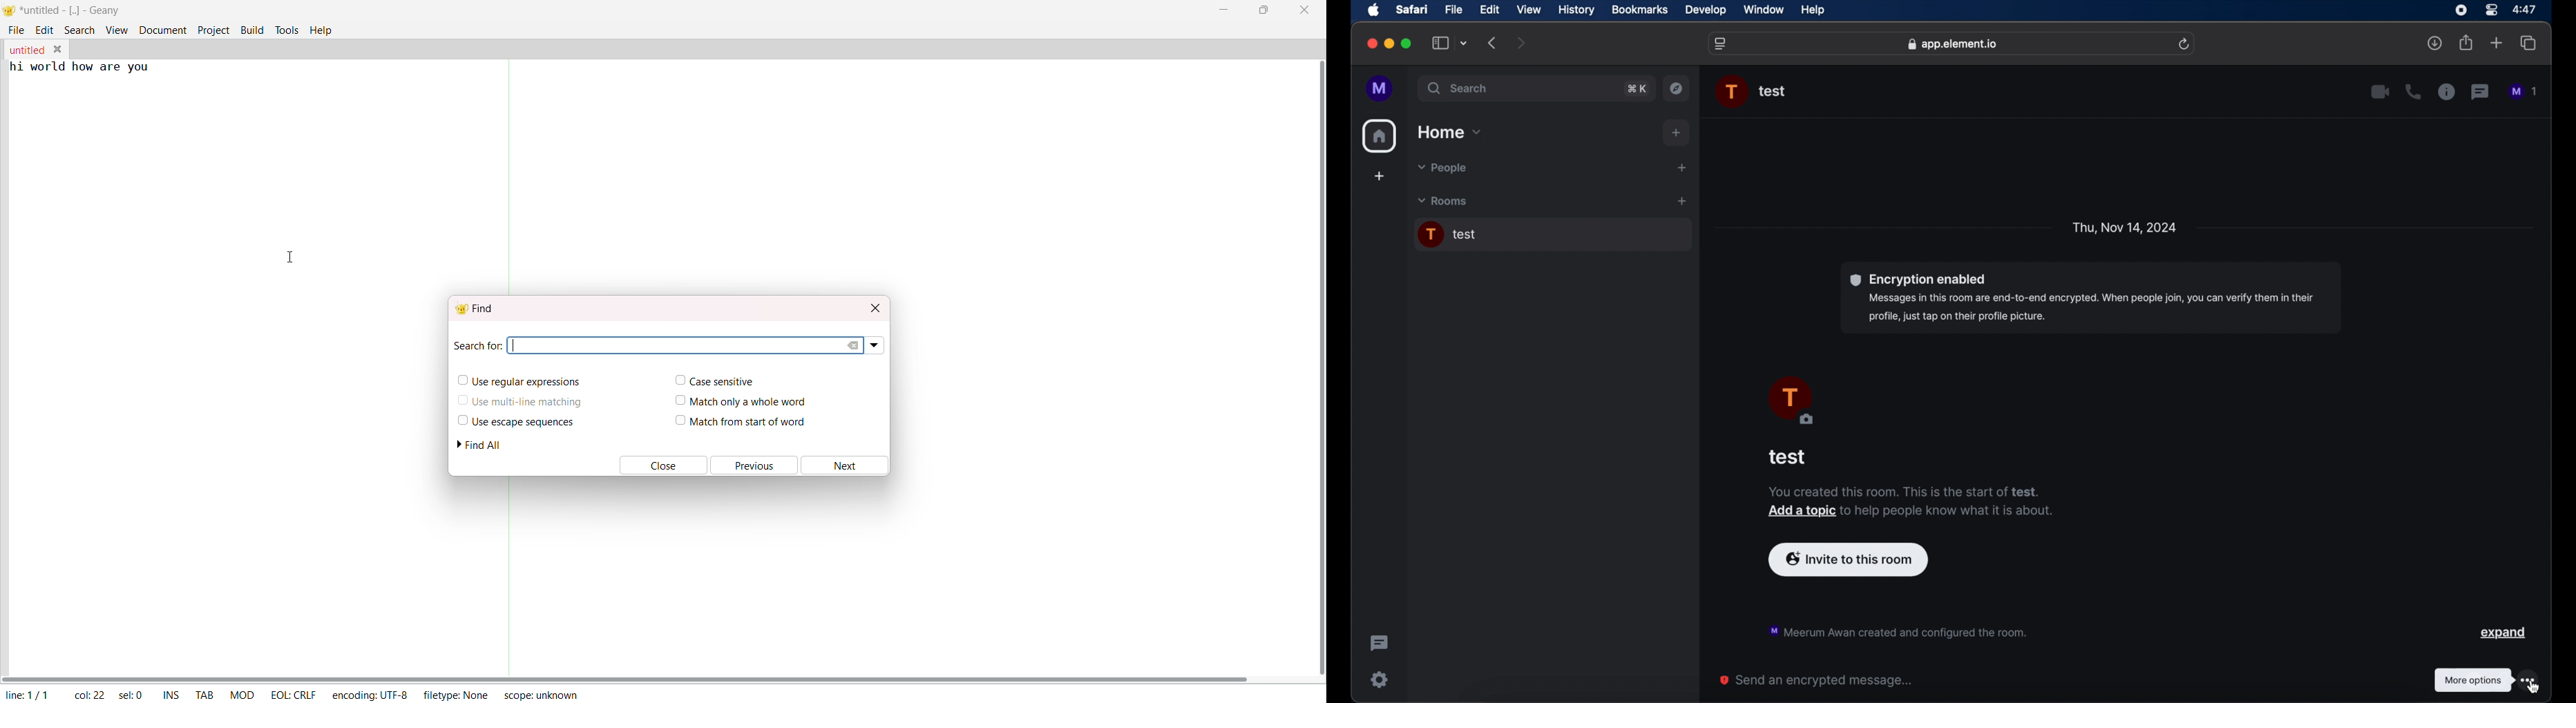 This screenshot has height=728, width=2576. I want to click on video call, so click(2381, 92).